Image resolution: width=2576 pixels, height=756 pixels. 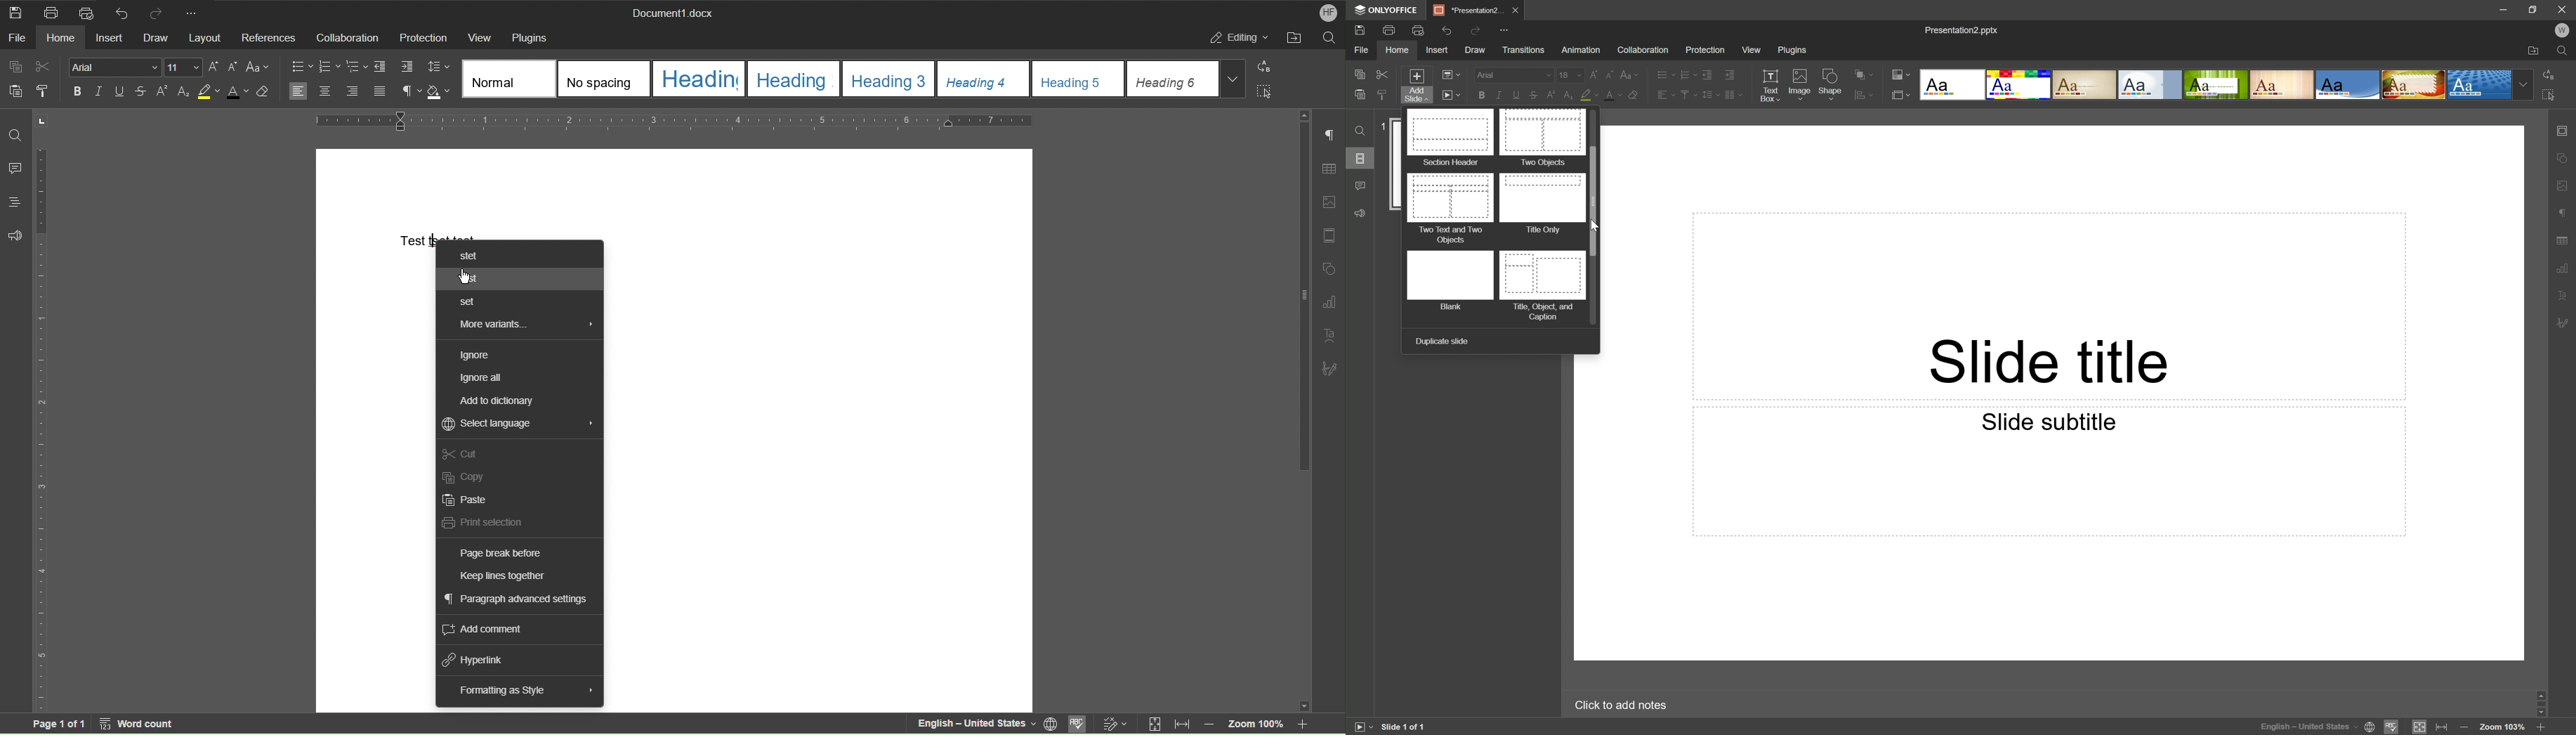 What do you see at coordinates (77, 91) in the screenshot?
I see `Bold` at bounding box center [77, 91].